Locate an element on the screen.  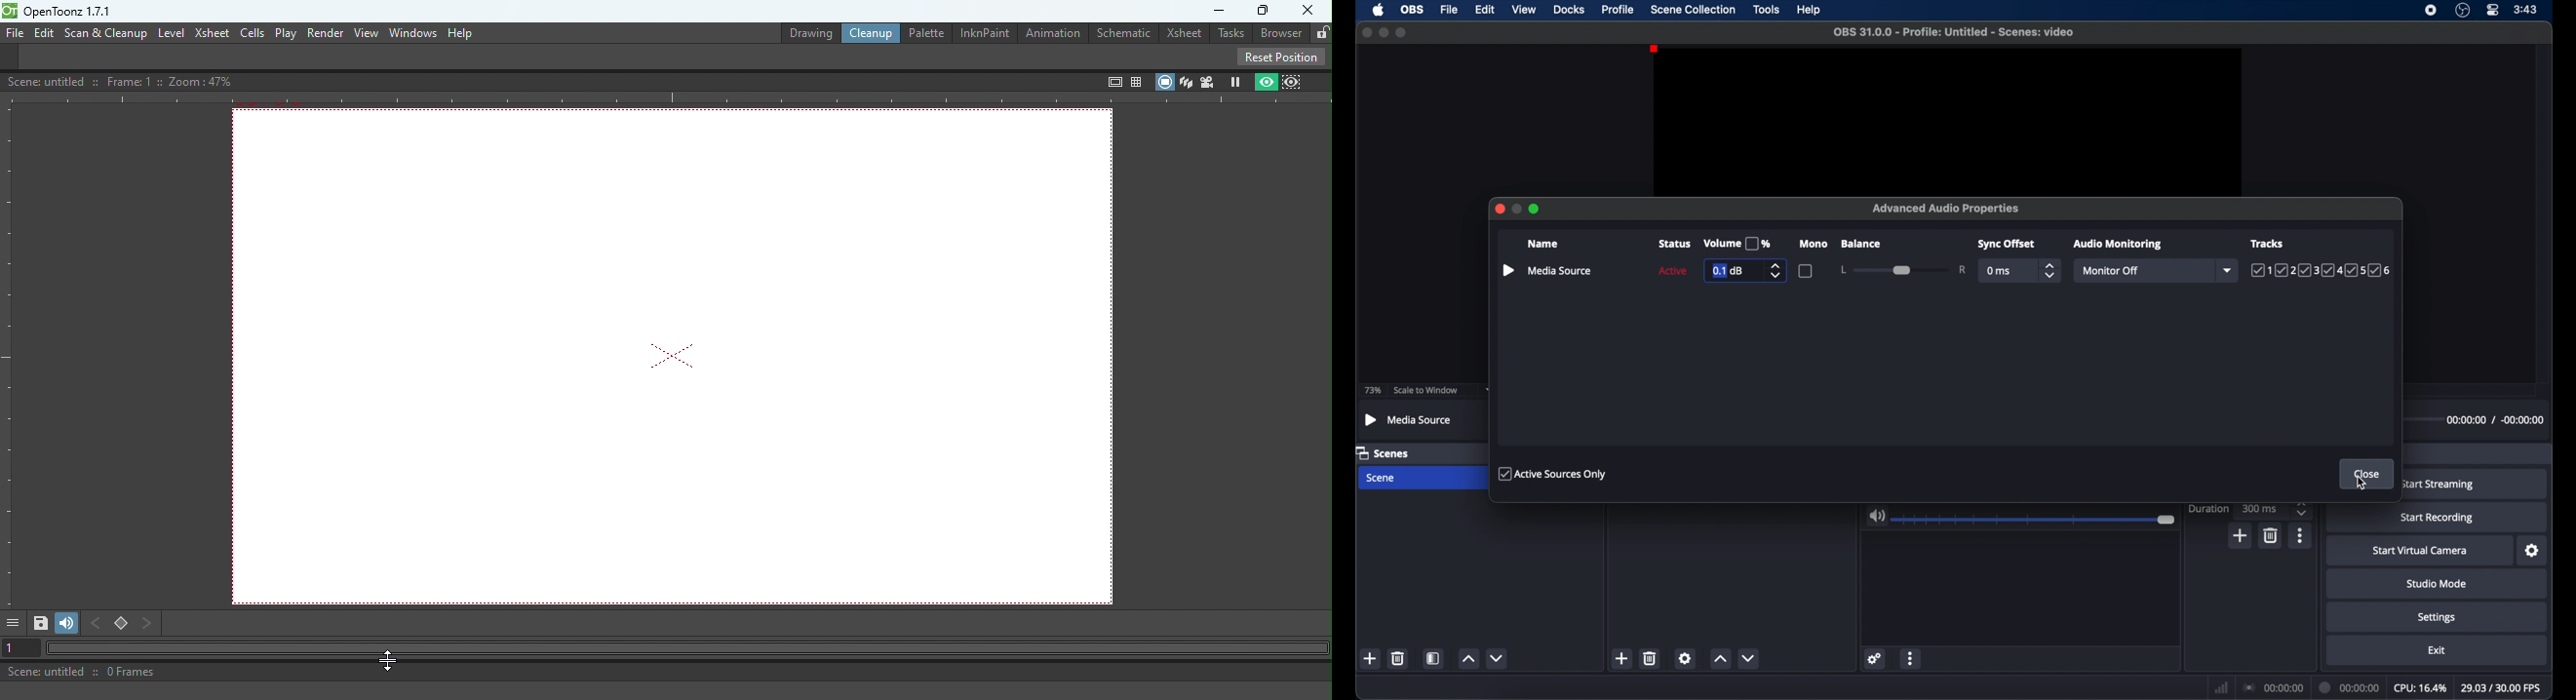
more options is located at coordinates (2301, 535).